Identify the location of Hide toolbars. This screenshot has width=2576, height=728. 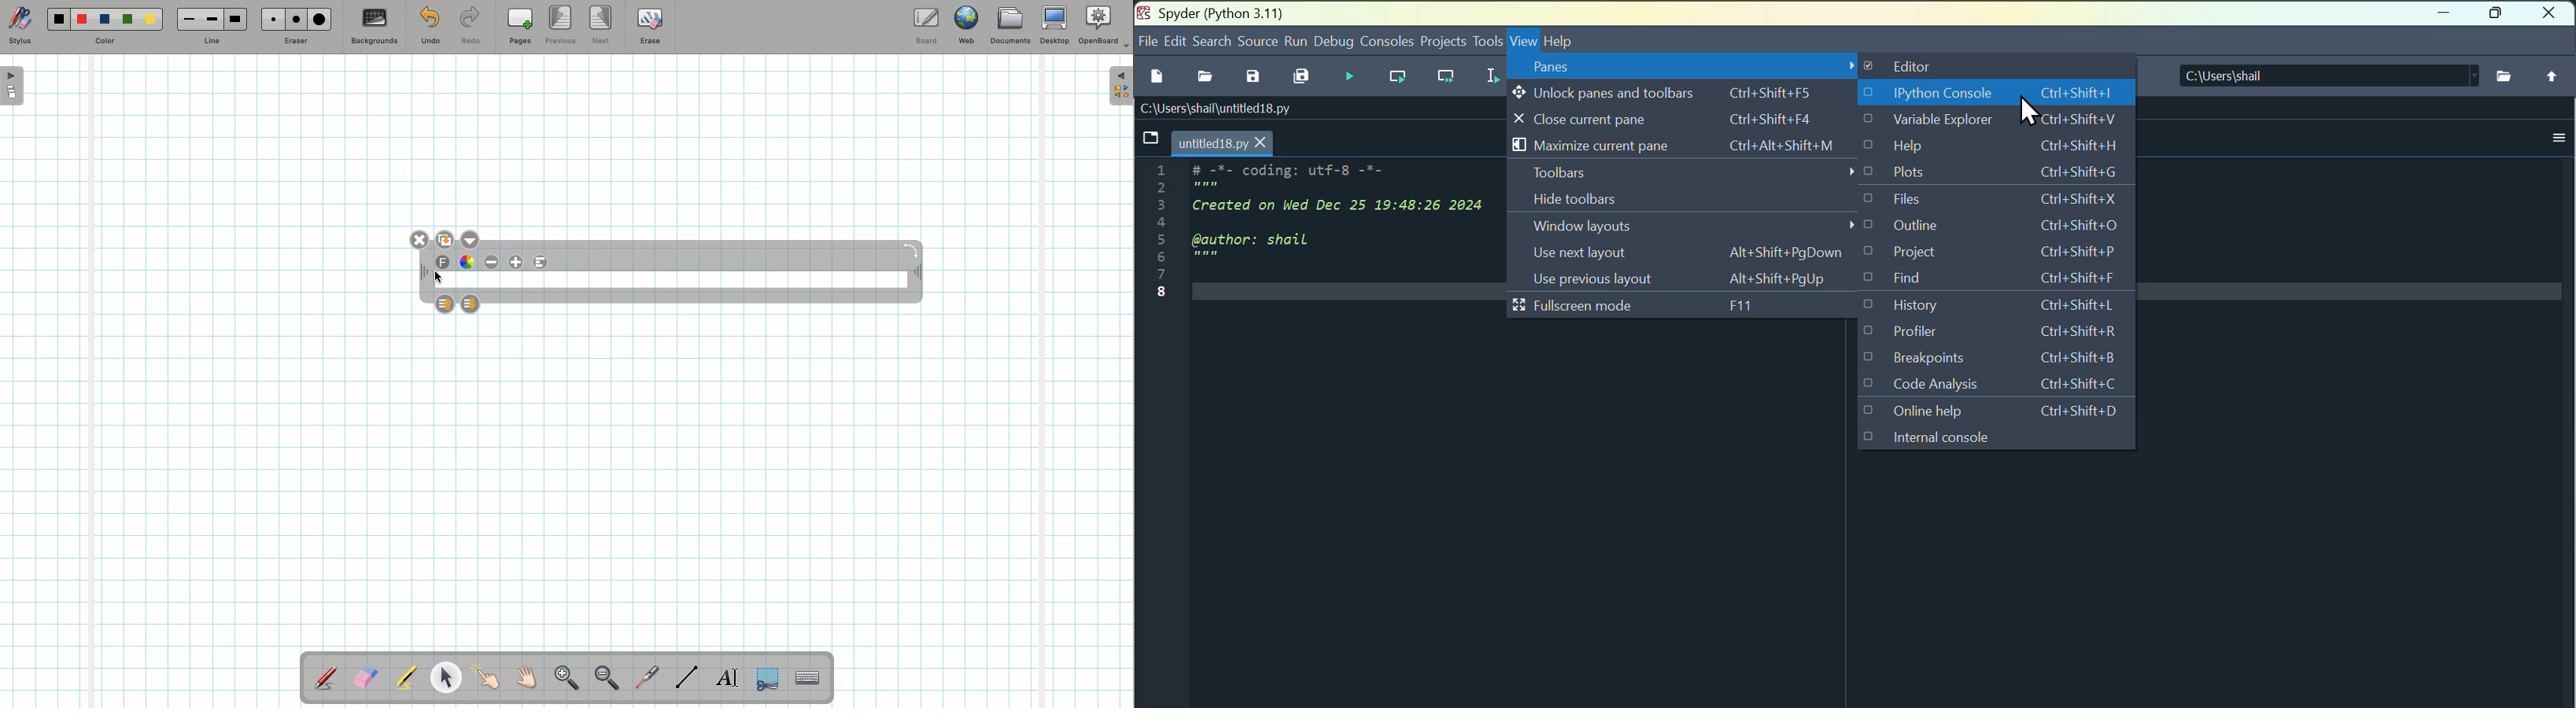
(1591, 200).